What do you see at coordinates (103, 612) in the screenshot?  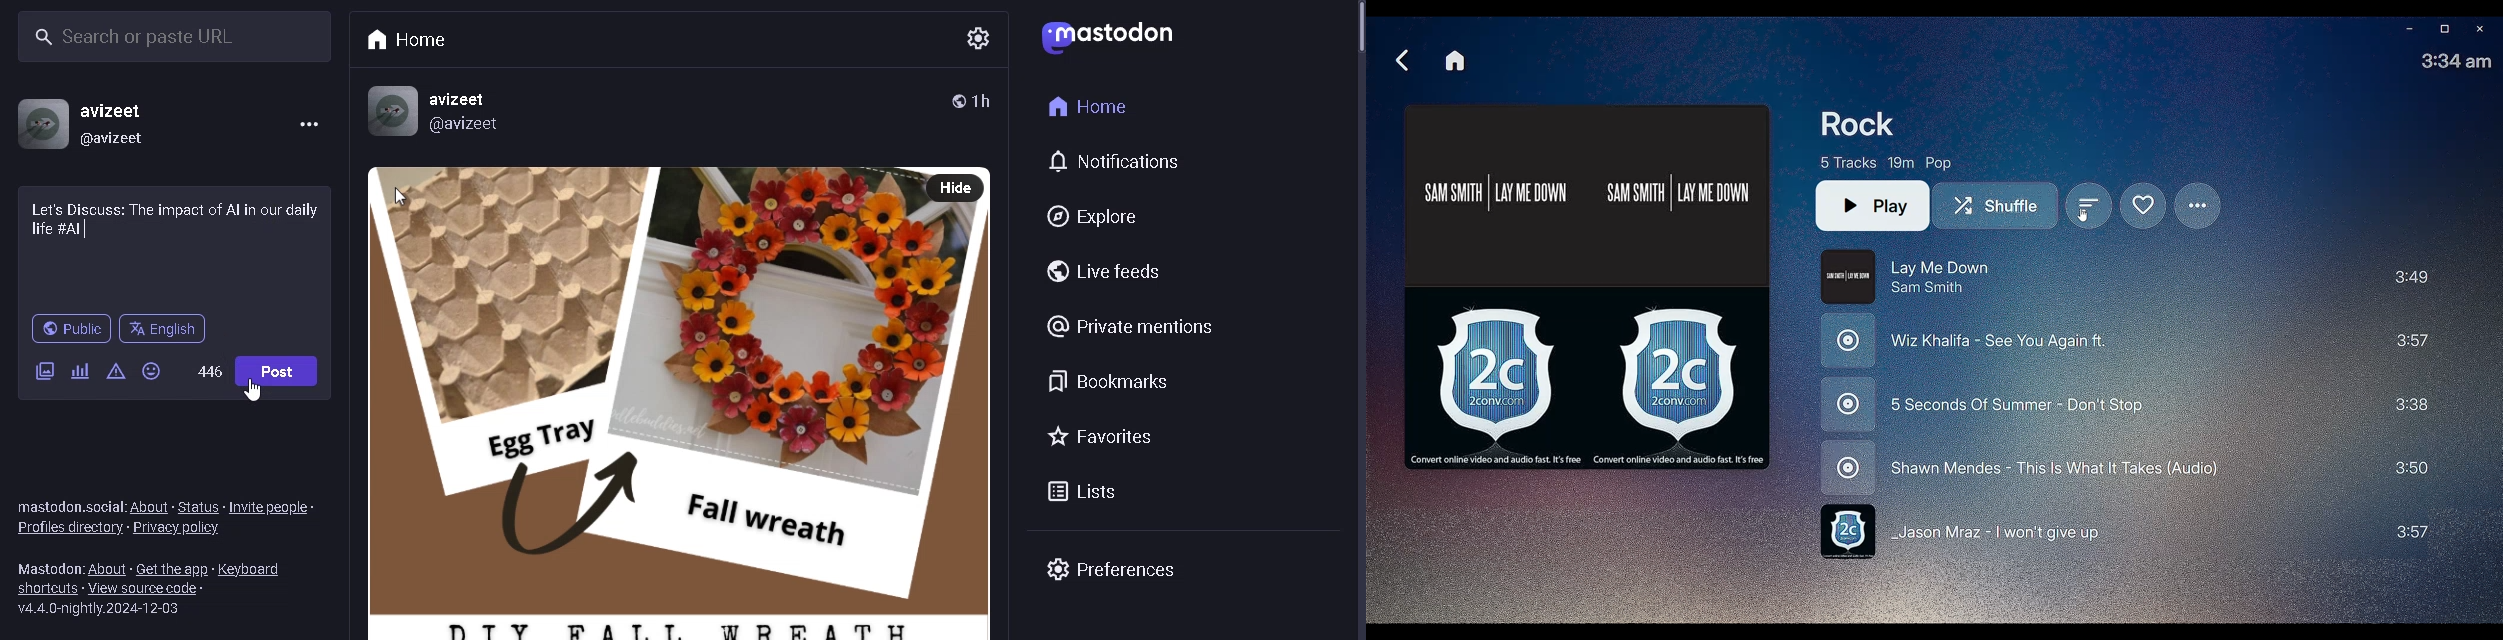 I see `SERVER` at bounding box center [103, 612].